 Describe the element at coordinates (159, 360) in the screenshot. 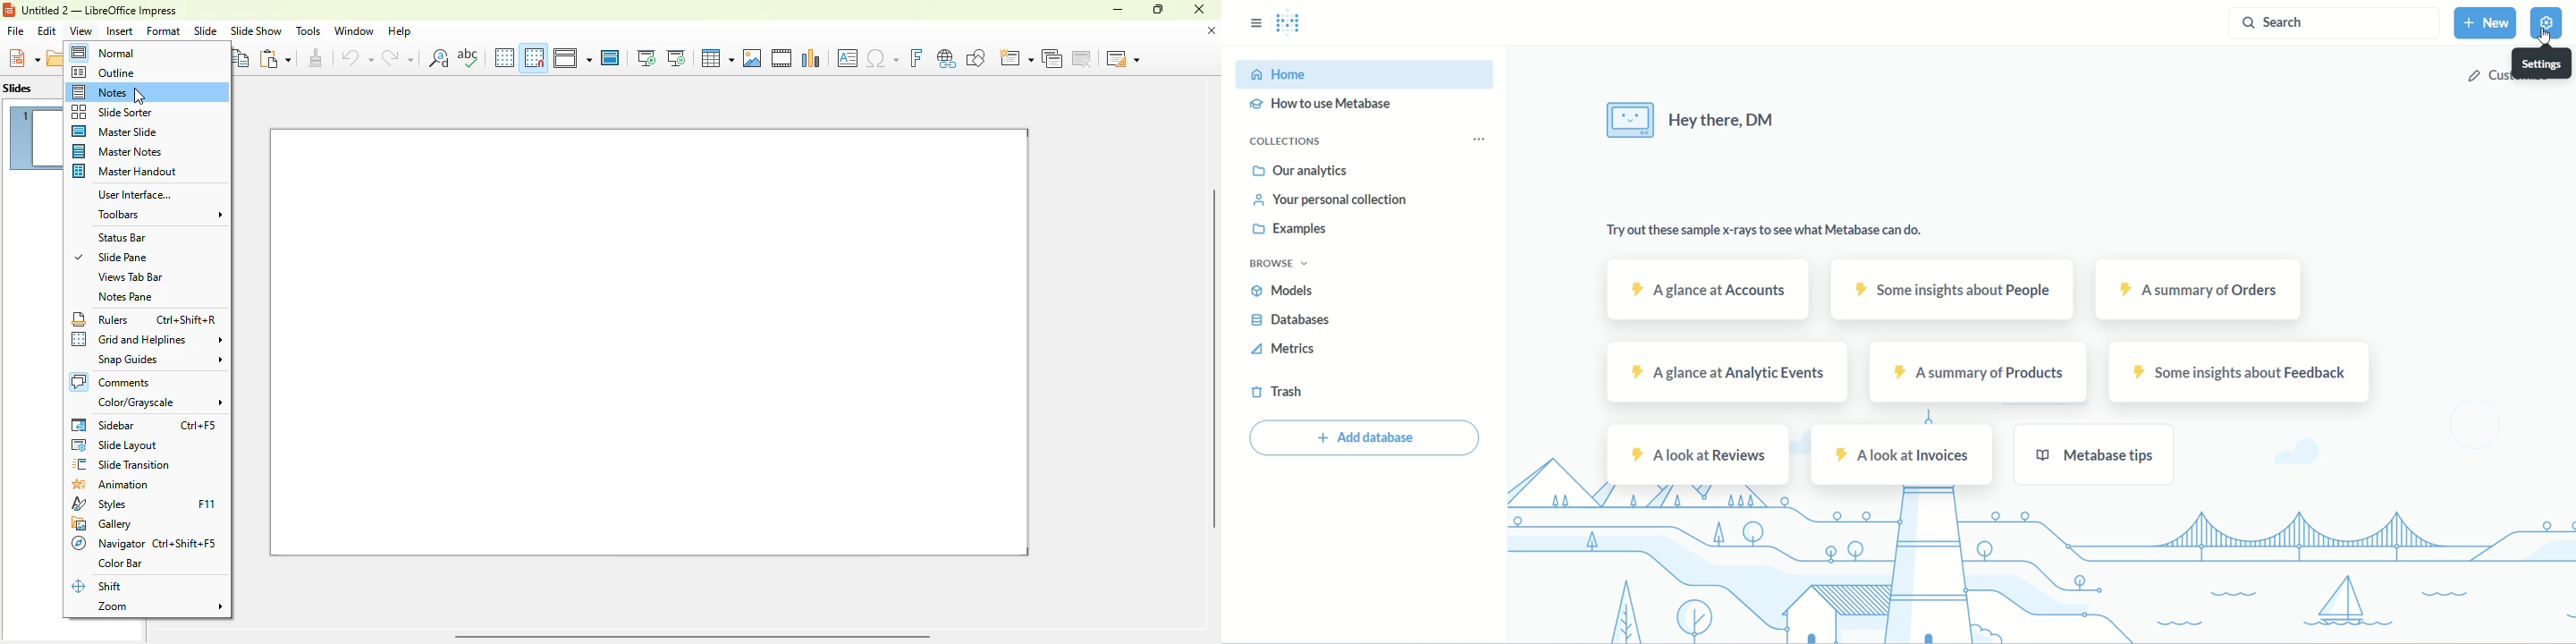

I see `snap guides` at that location.